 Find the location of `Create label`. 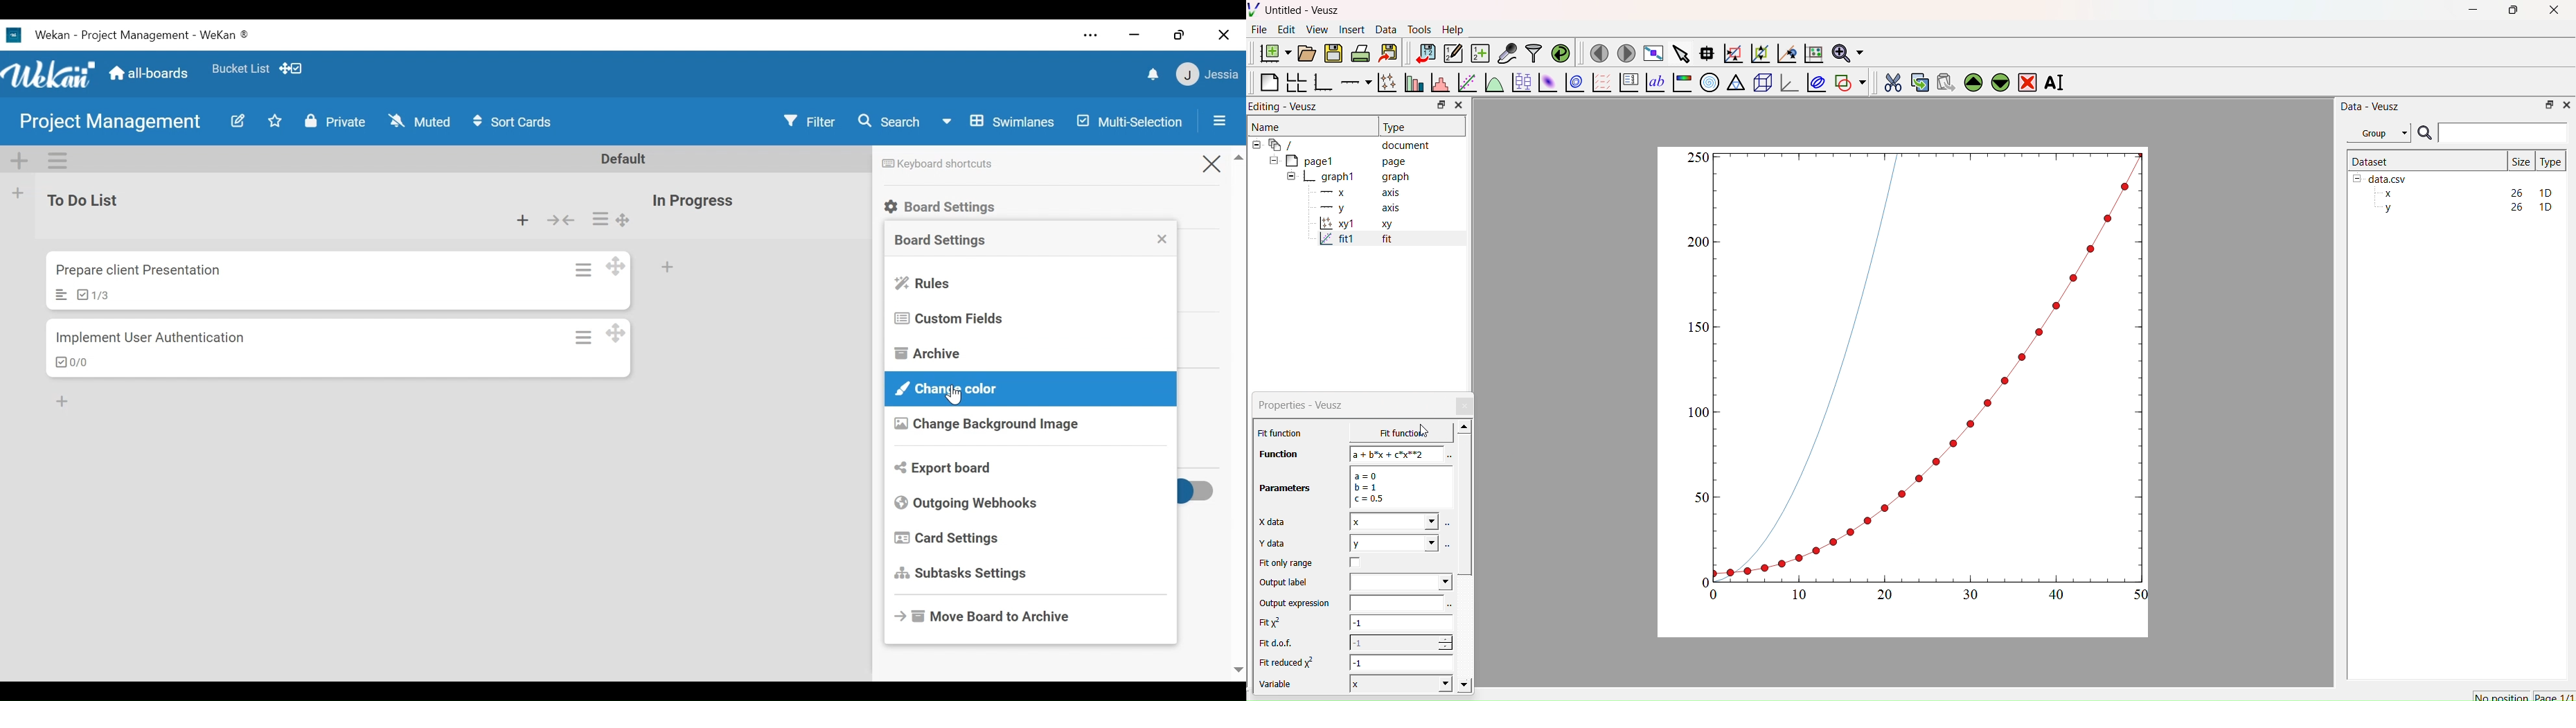

Create label is located at coordinates (1107, 419).